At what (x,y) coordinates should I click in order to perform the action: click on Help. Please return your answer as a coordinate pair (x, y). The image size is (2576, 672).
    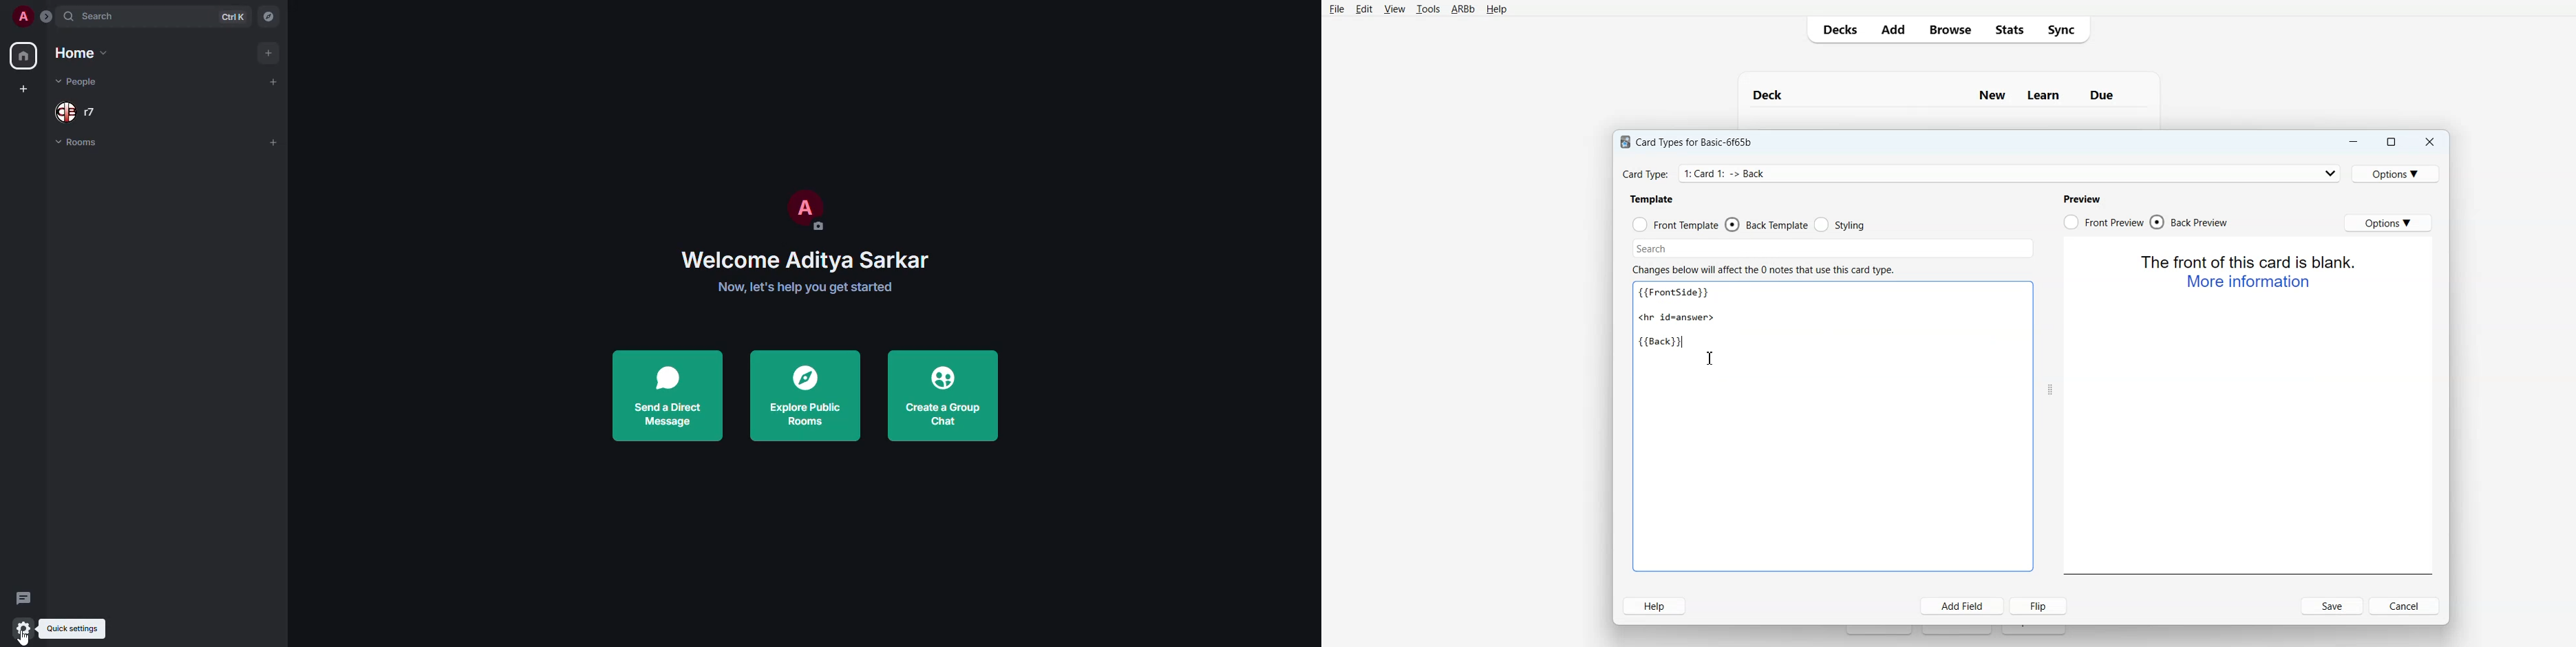
    Looking at the image, I should click on (1655, 606).